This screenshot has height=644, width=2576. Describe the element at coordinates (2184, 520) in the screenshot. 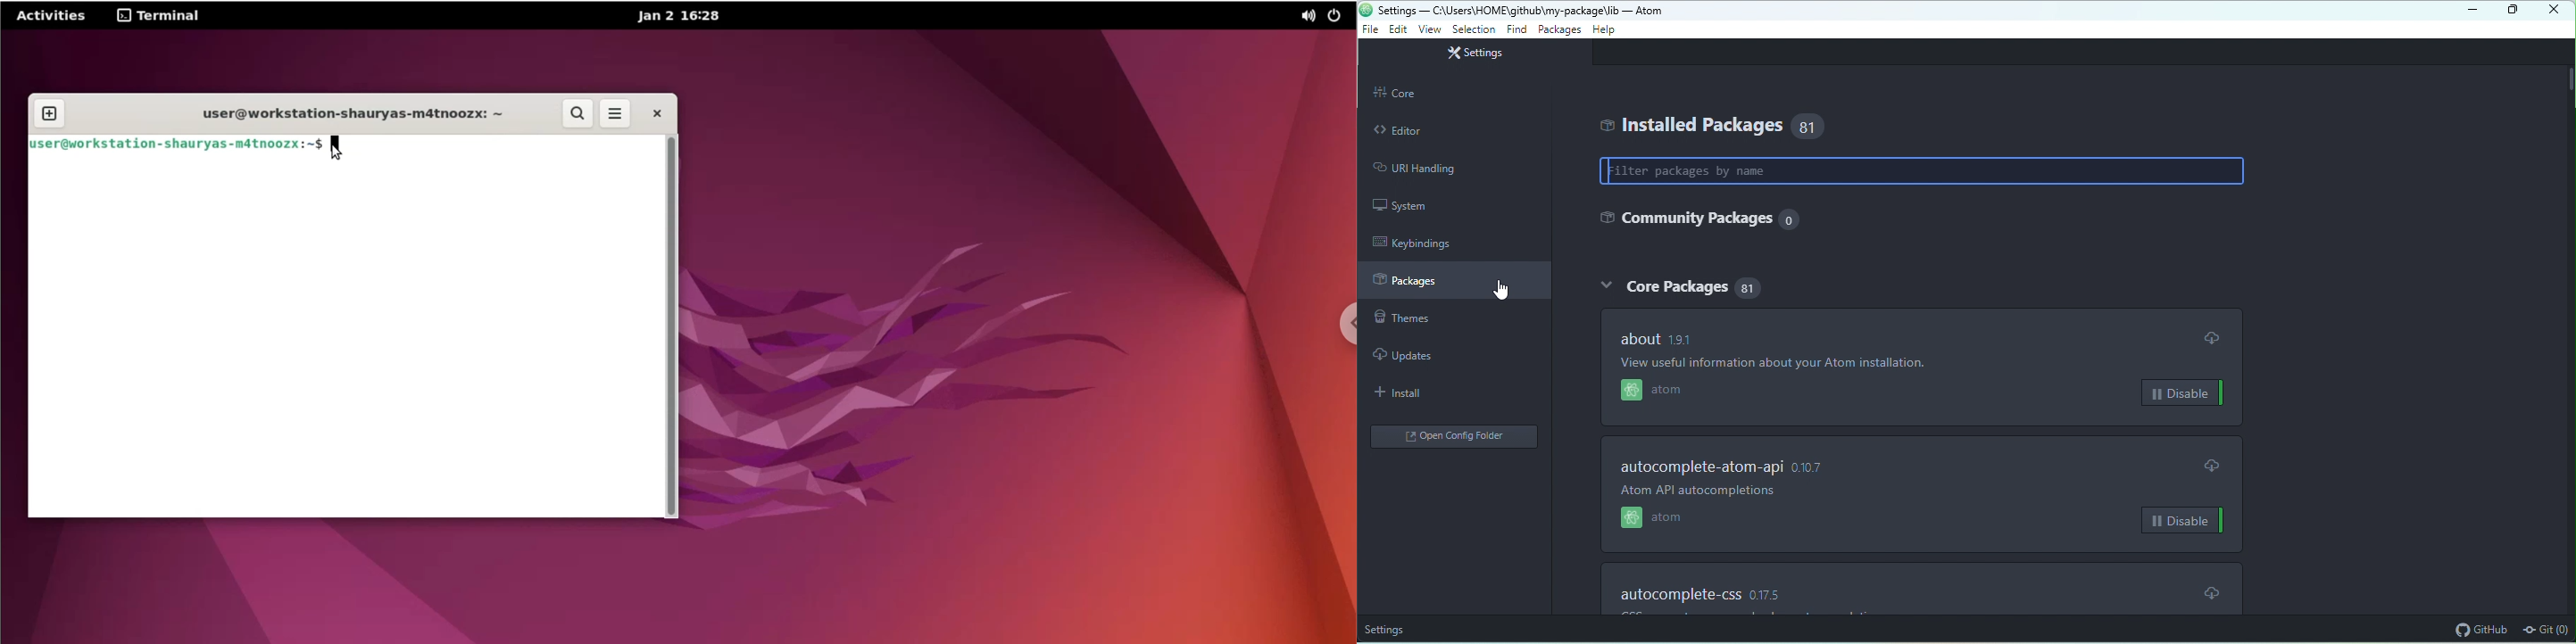

I see `disable` at that location.